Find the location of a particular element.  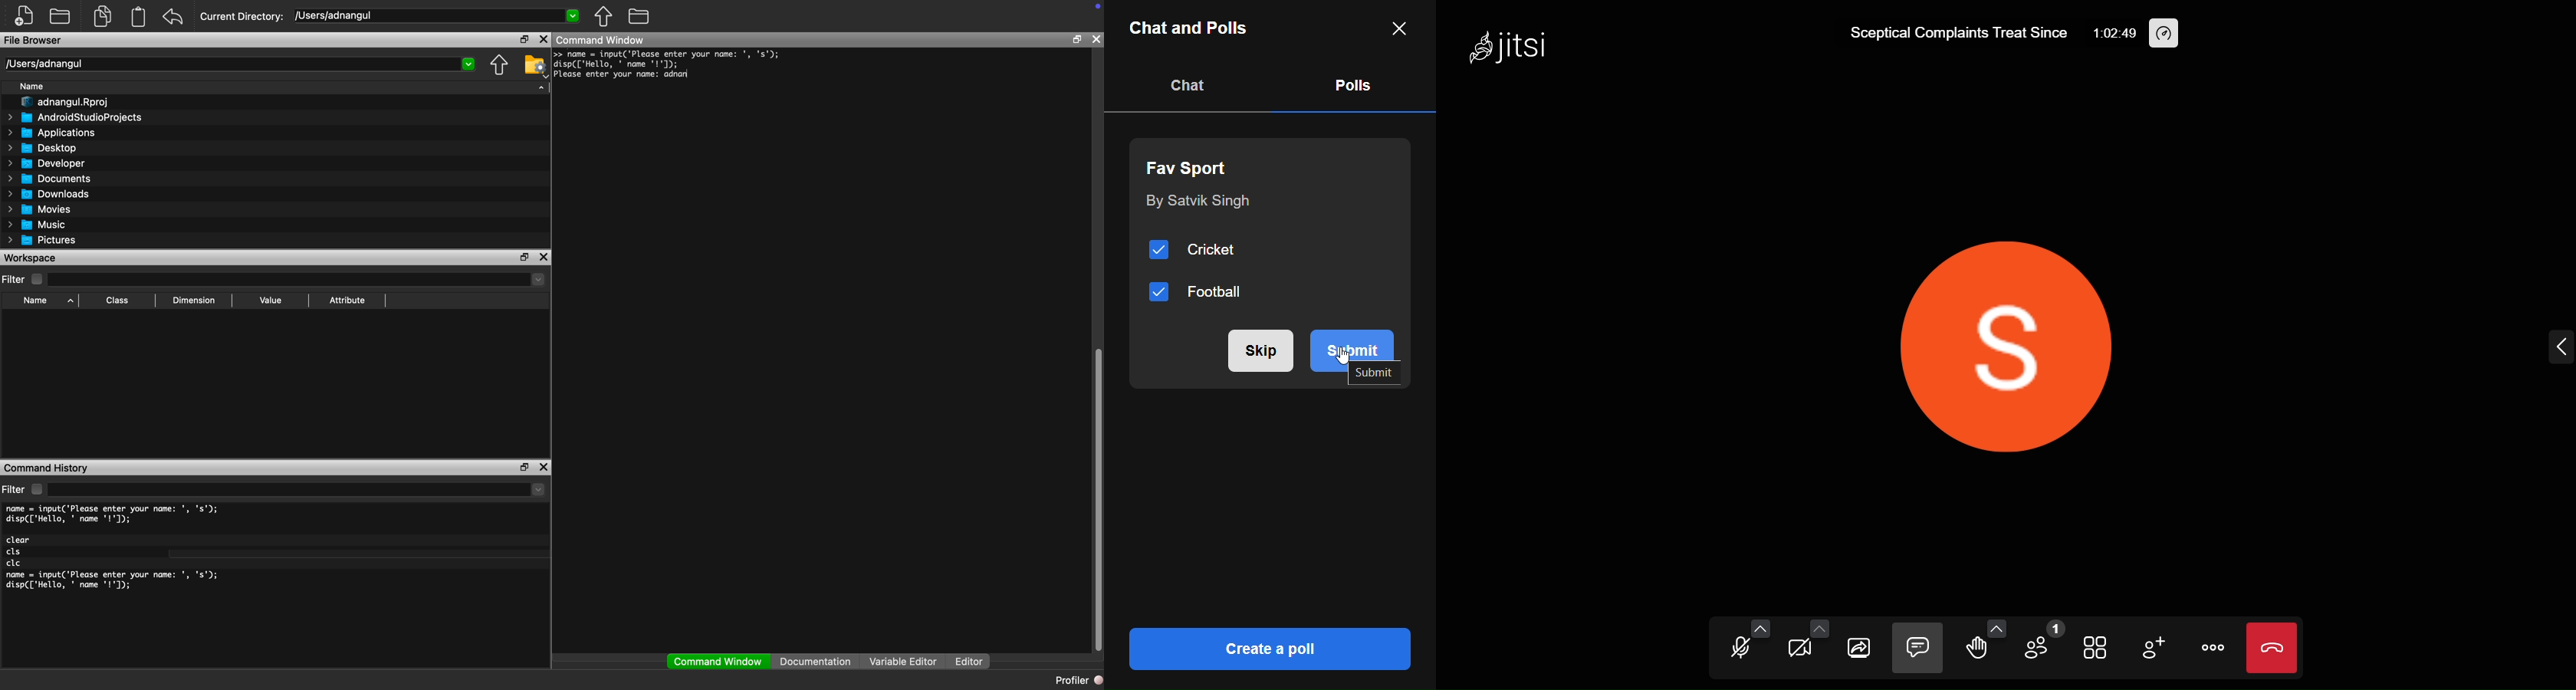

fav sport is located at coordinates (1194, 165).